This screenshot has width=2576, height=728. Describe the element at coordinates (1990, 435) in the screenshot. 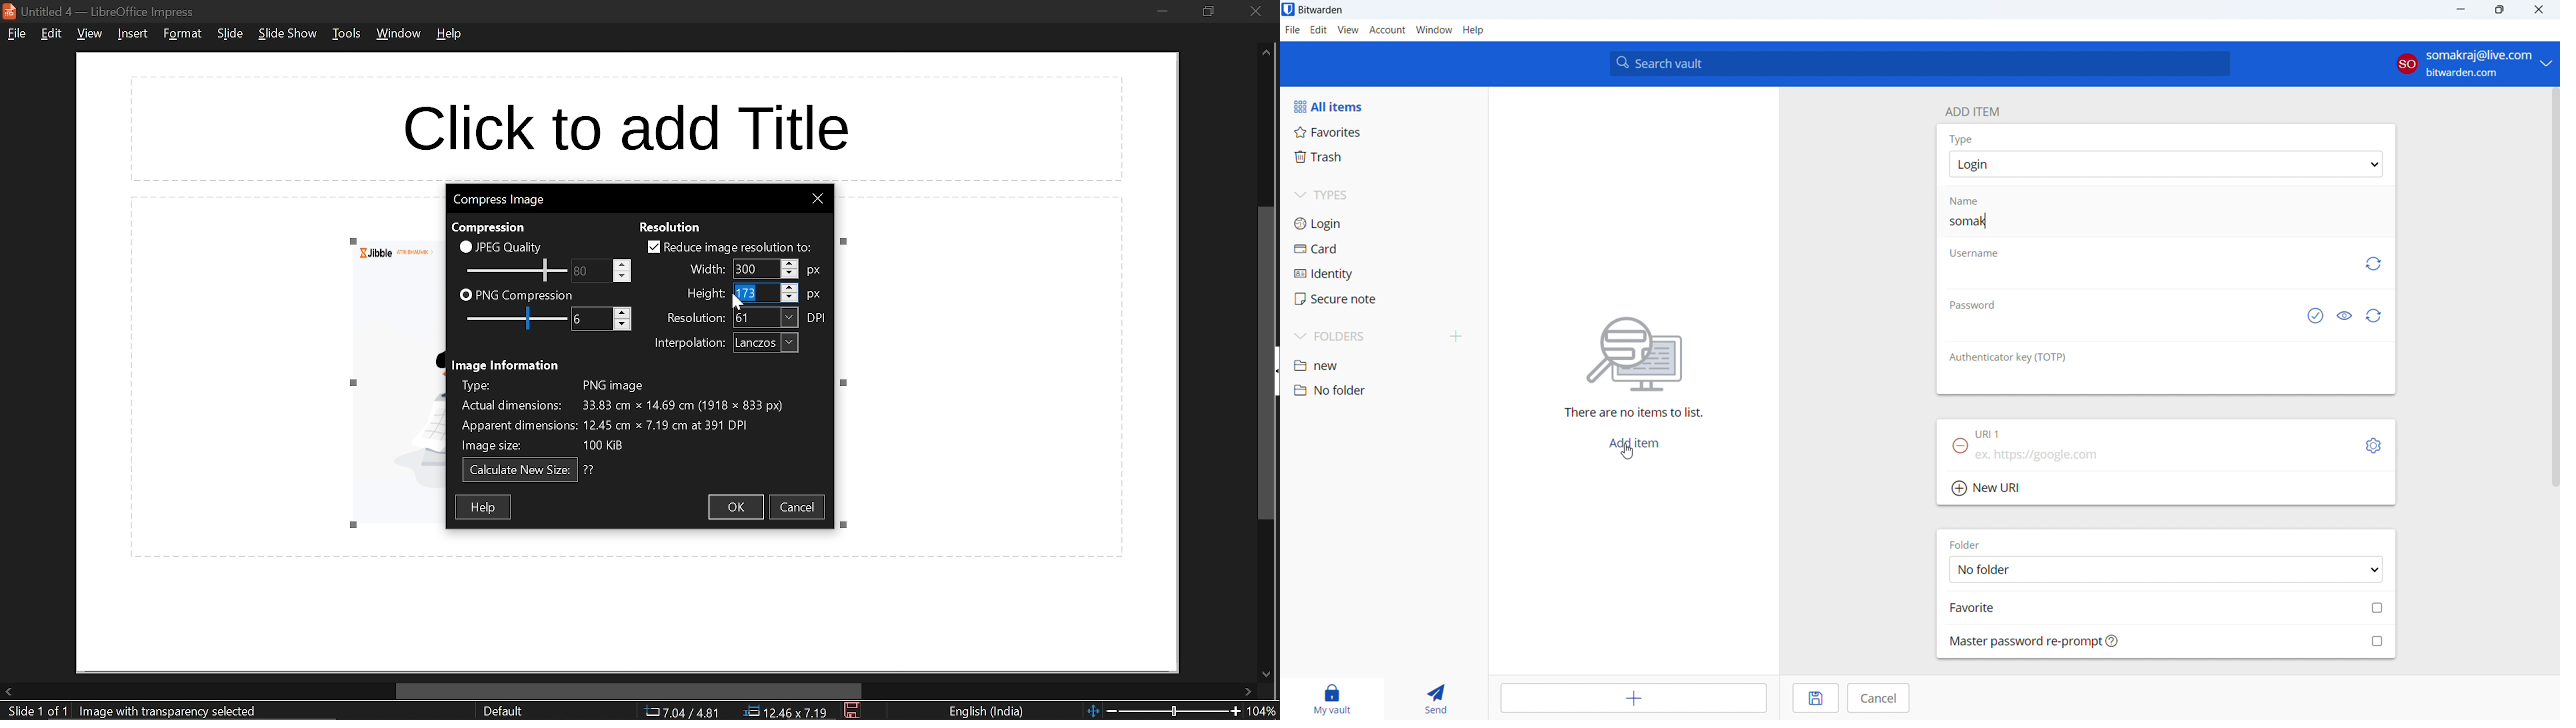

I see `URL 1` at that location.